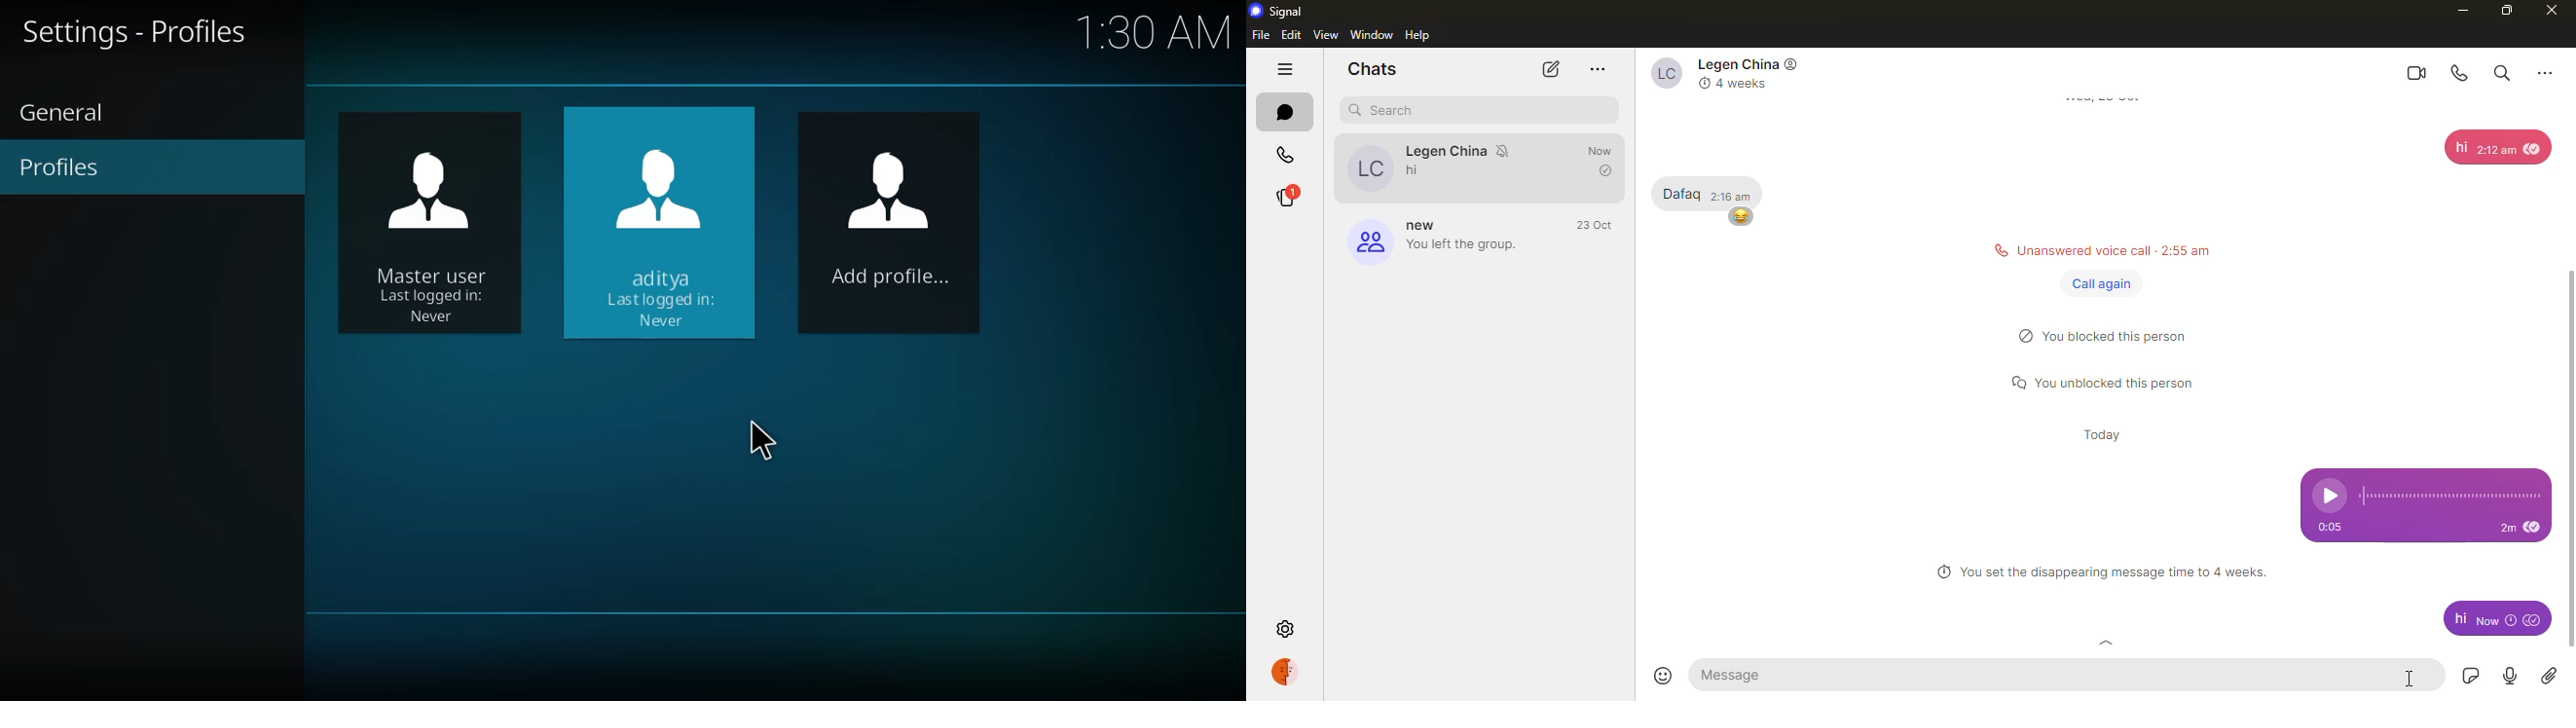 The width and height of the screenshot is (2576, 728). What do you see at coordinates (1599, 69) in the screenshot?
I see `more` at bounding box center [1599, 69].